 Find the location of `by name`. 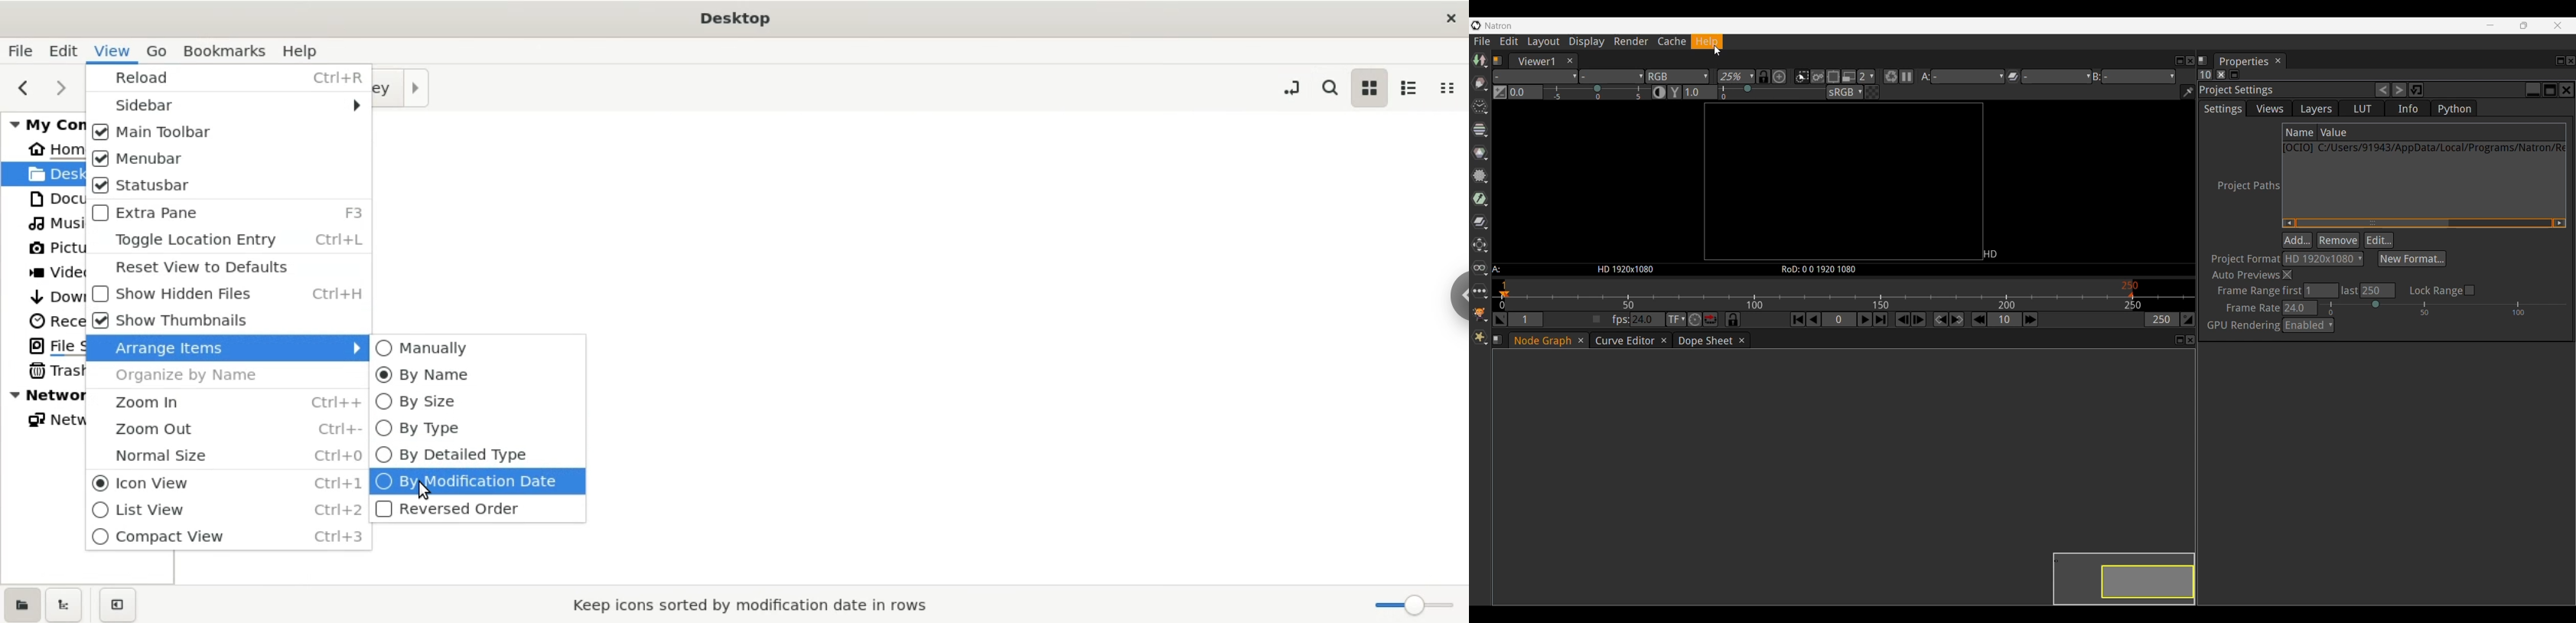

by name is located at coordinates (473, 370).